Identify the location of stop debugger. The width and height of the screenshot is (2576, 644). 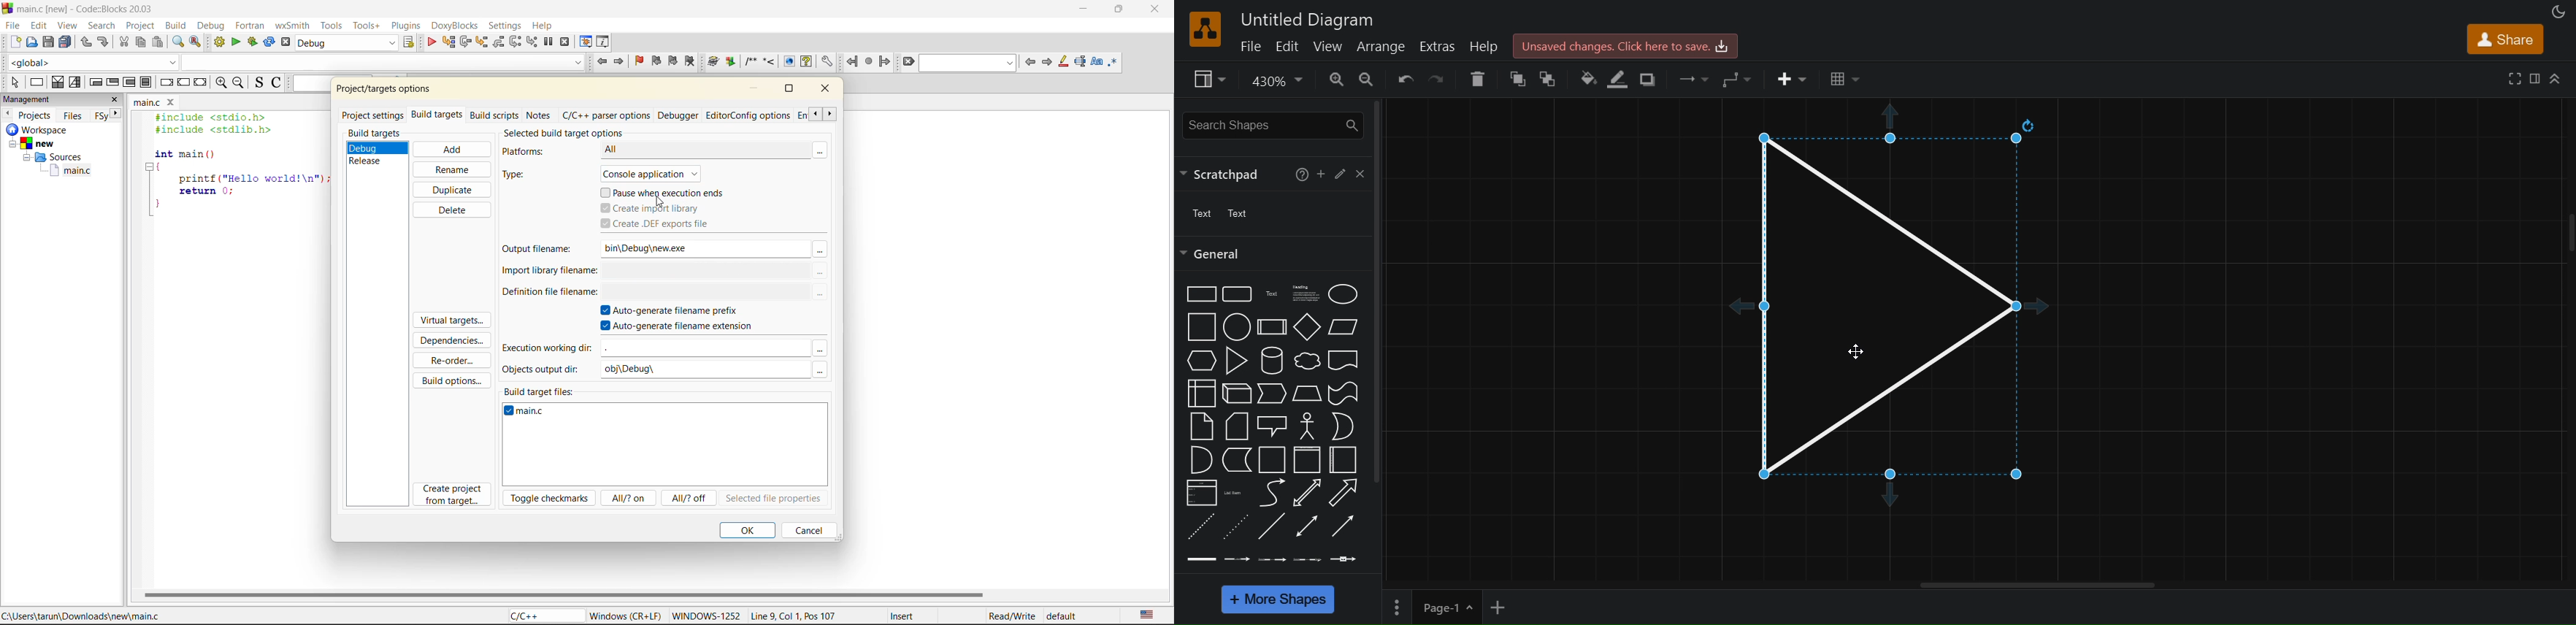
(565, 43).